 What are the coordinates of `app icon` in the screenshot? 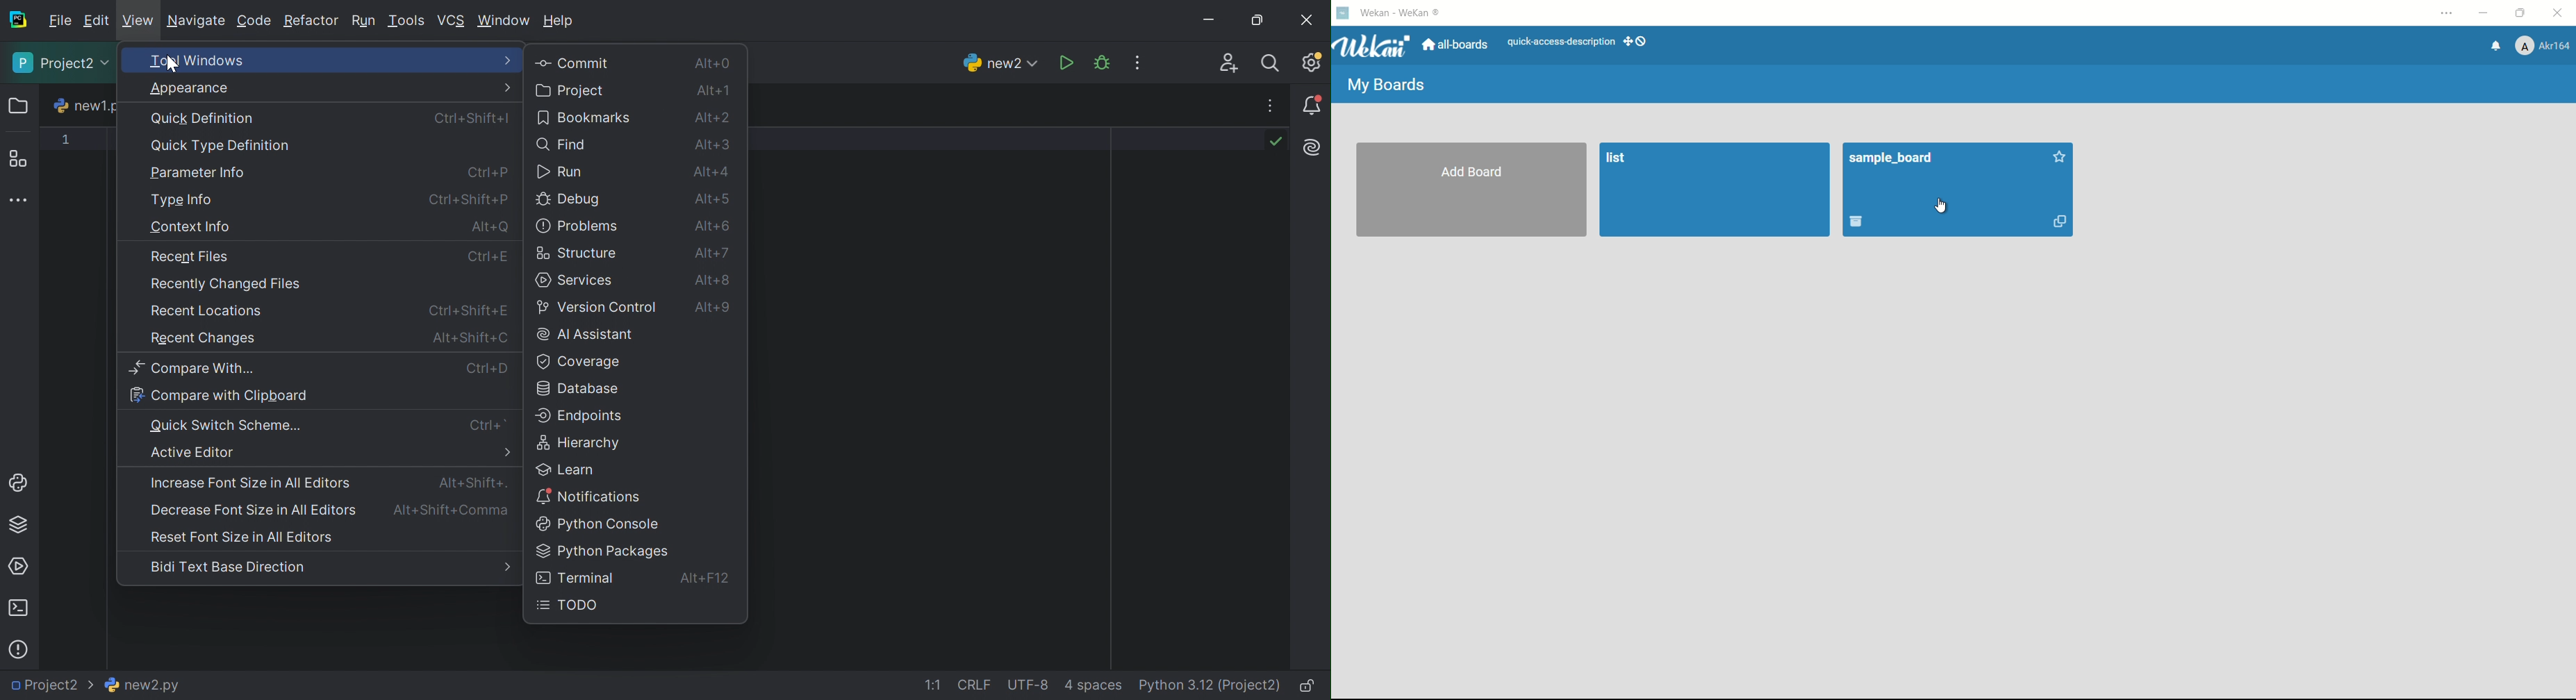 It's located at (1342, 12).